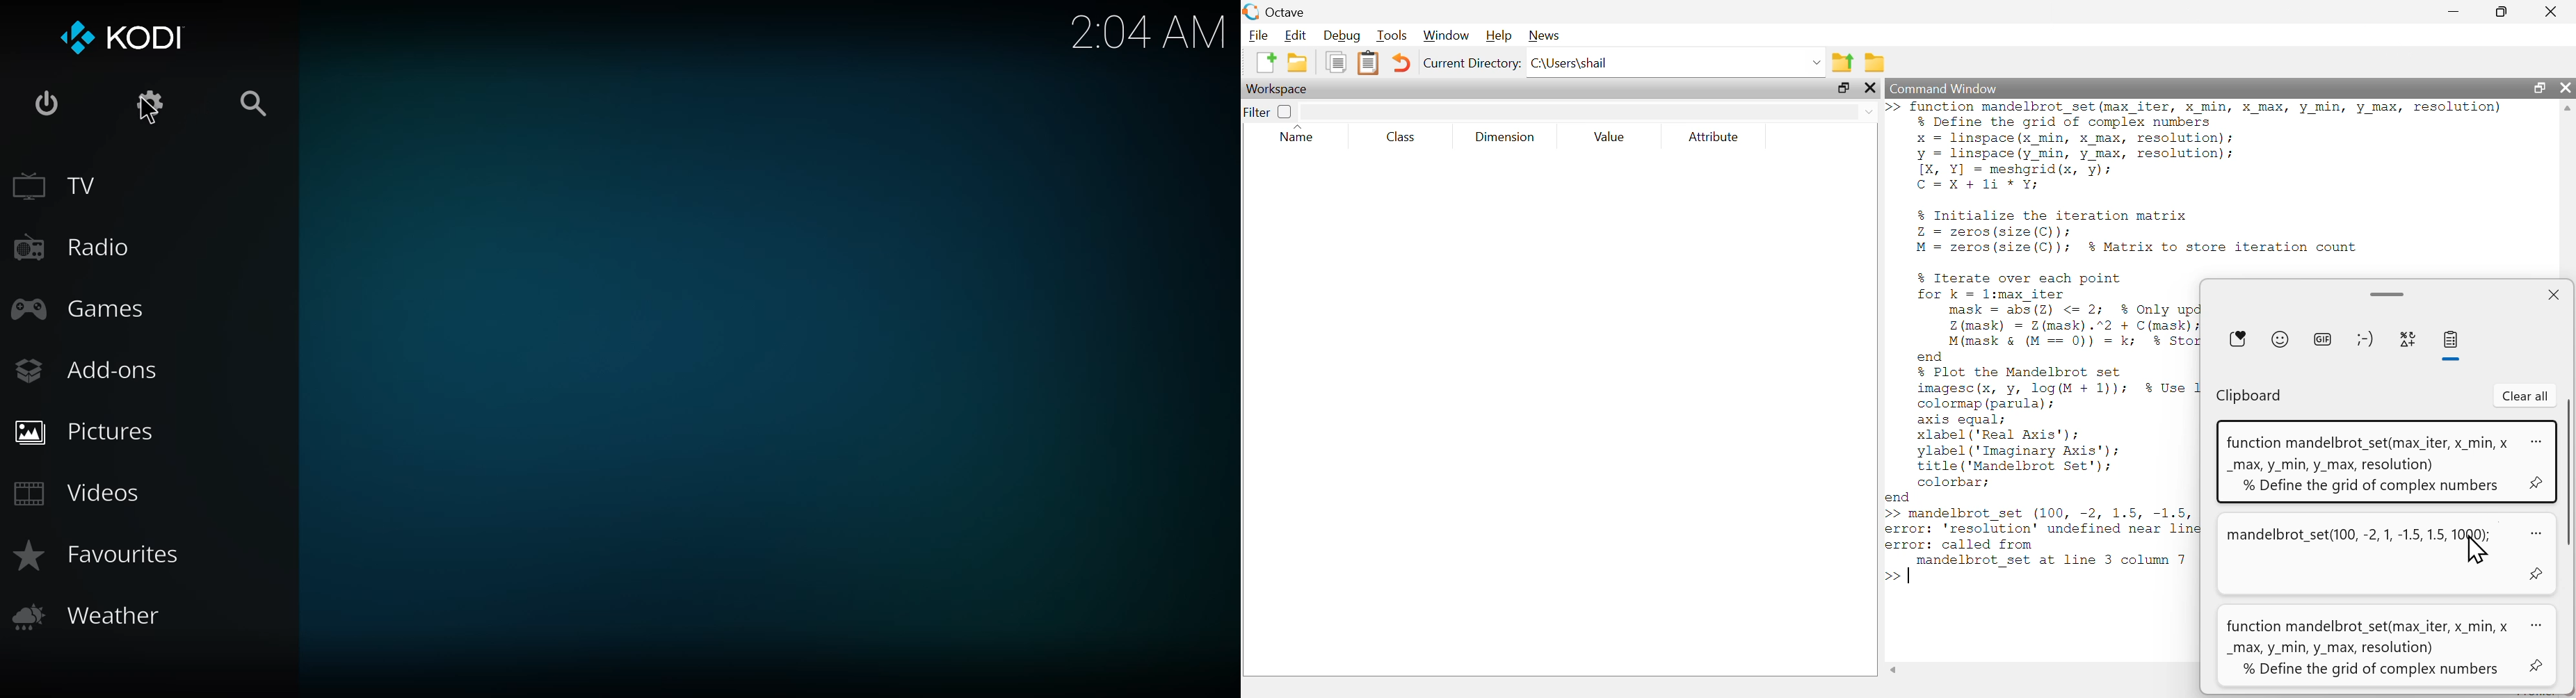  What do you see at coordinates (133, 39) in the screenshot?
I see `kodi` at bounding box center [133, 39].